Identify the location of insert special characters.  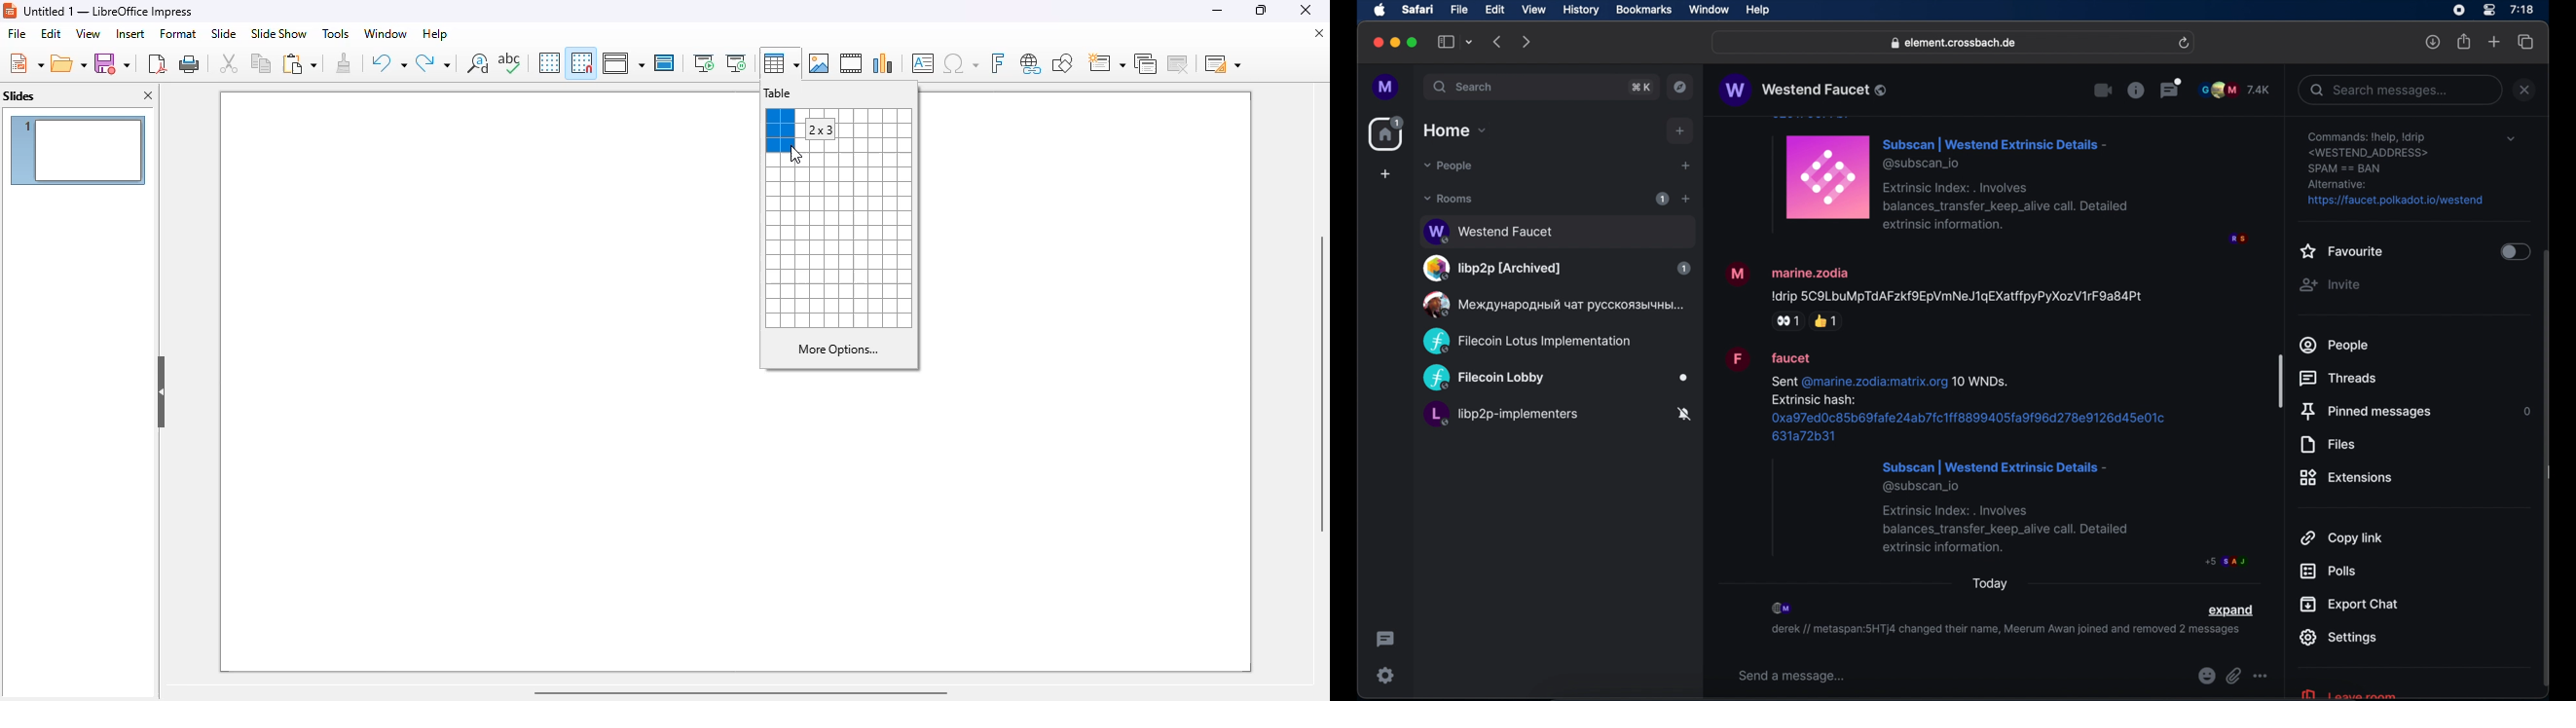
(961, 63).